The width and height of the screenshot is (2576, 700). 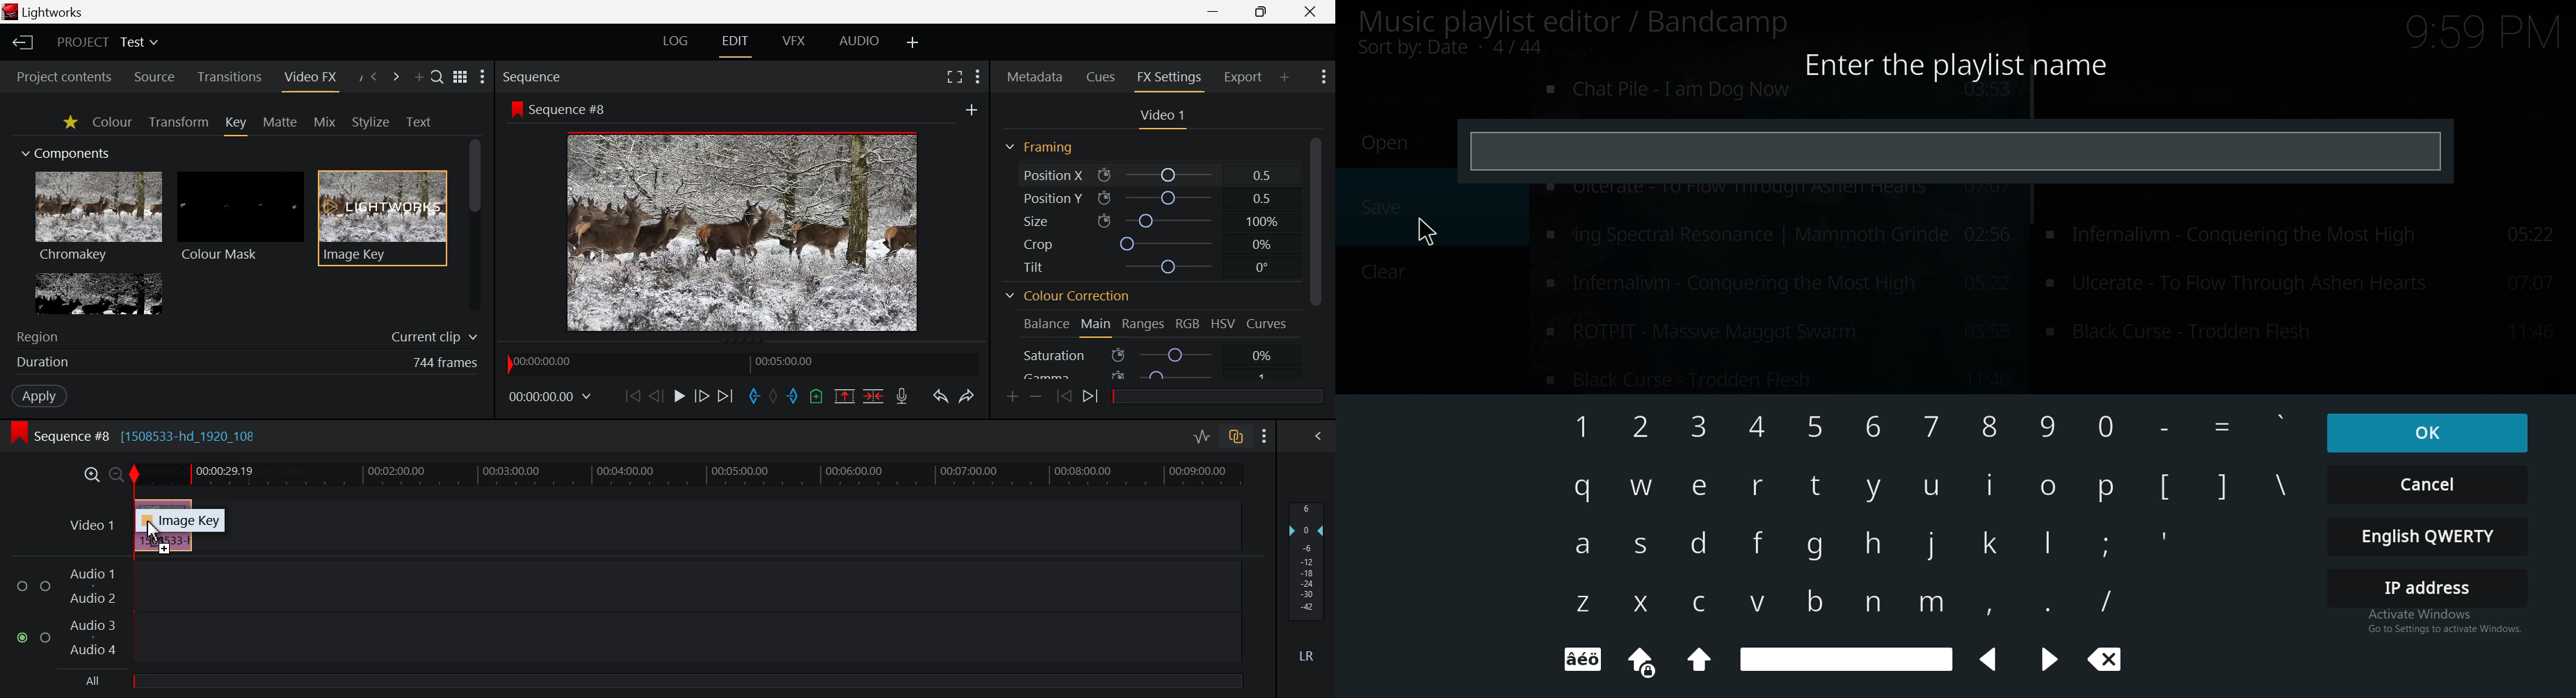 What do you see at coordinates (1642, 488) in the screenshot?
I see `keyboard input` at bounding box center [1642, 488].